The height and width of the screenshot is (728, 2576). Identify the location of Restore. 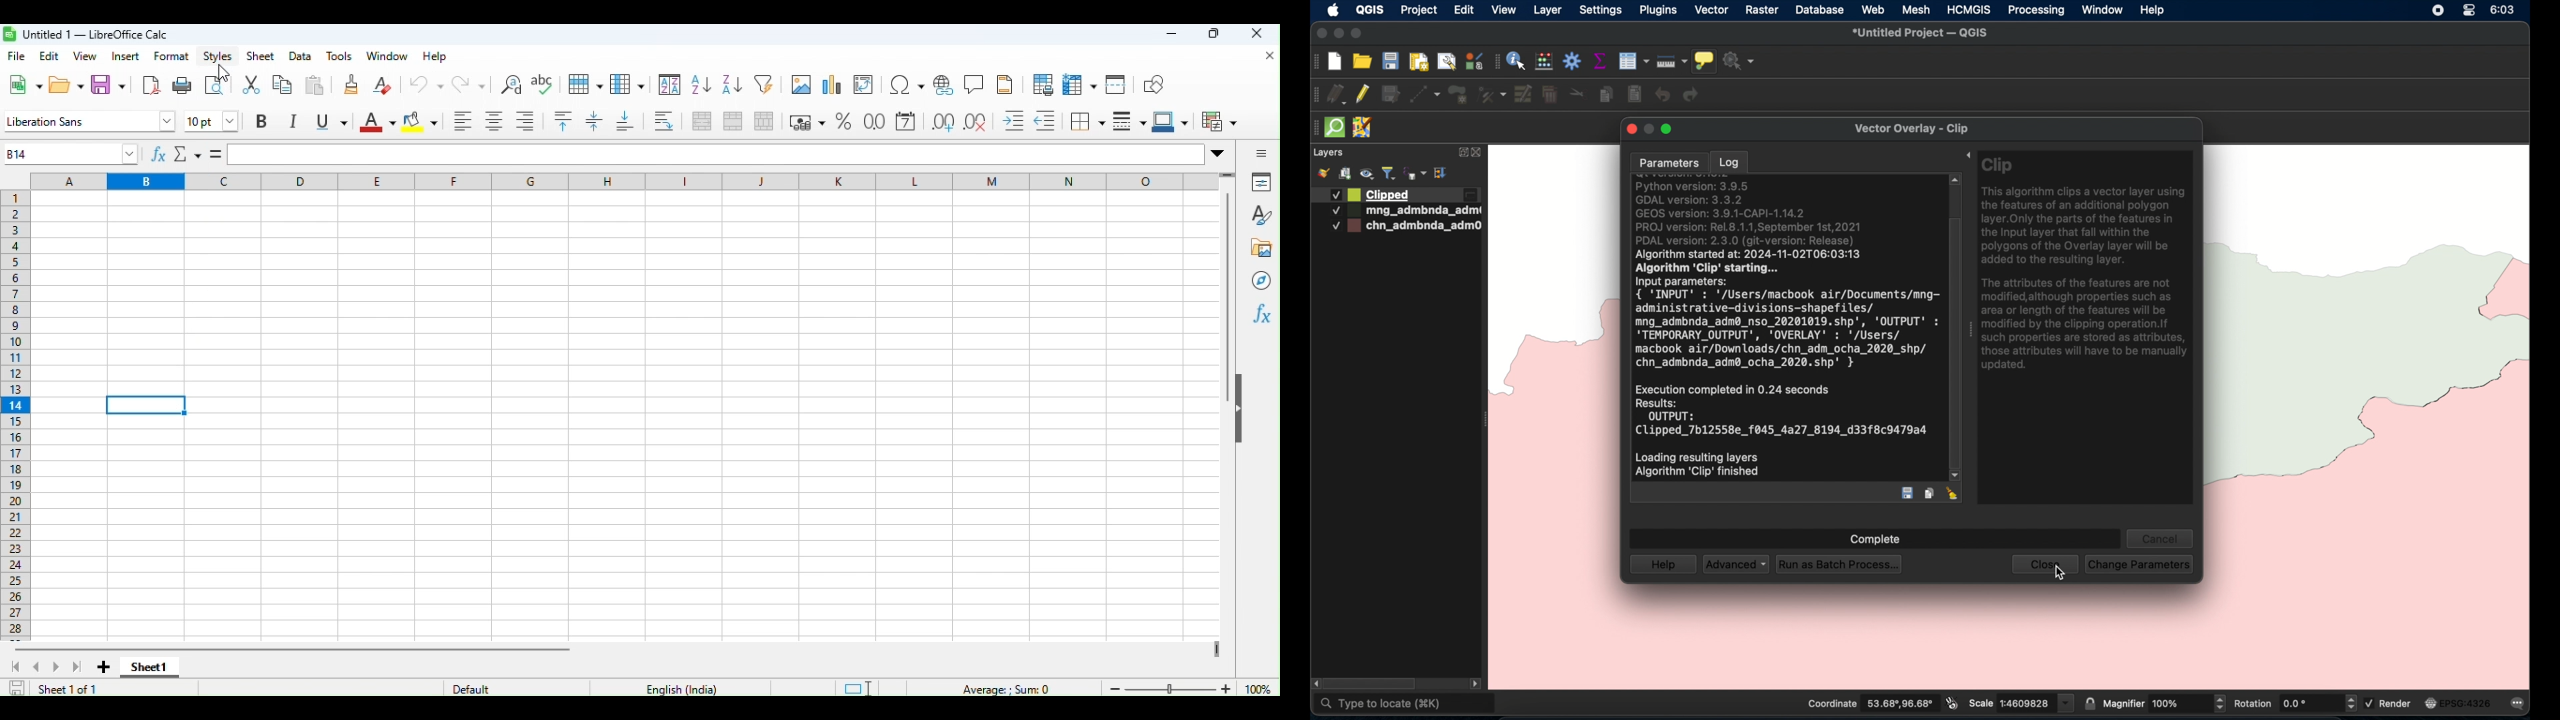
(1215, 34).